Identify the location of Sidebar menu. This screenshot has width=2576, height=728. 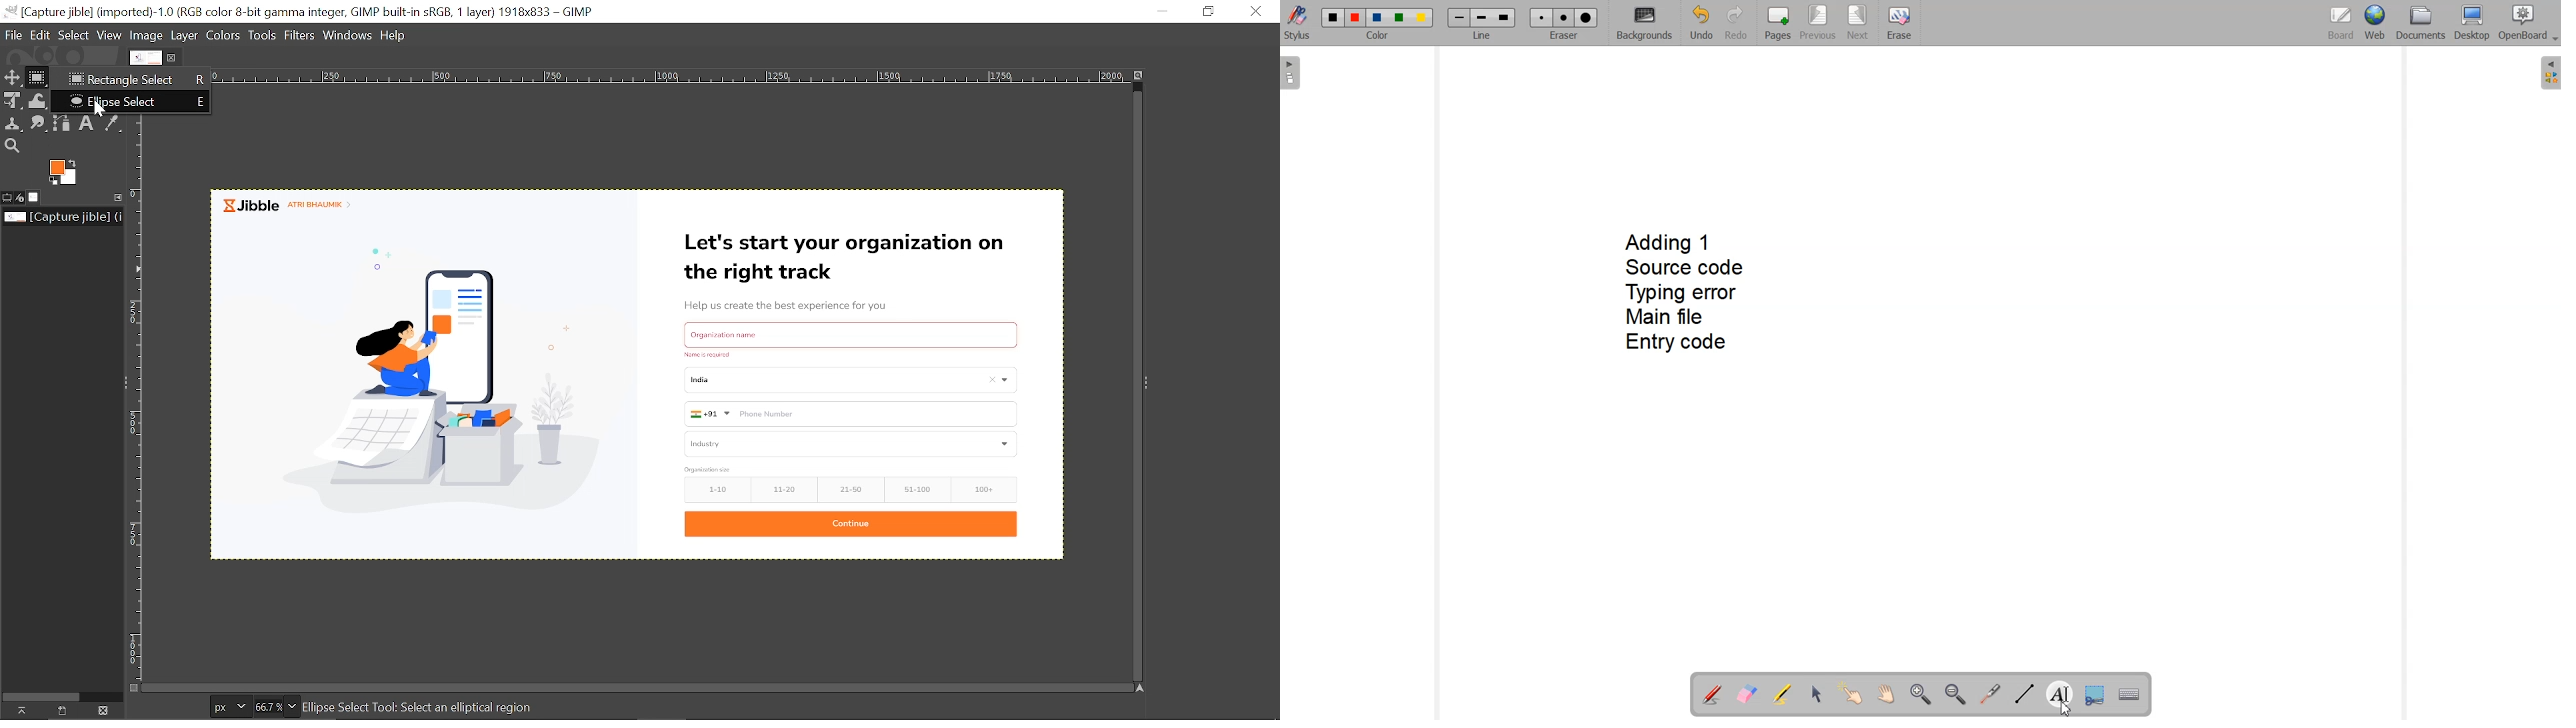
(1156, 386).